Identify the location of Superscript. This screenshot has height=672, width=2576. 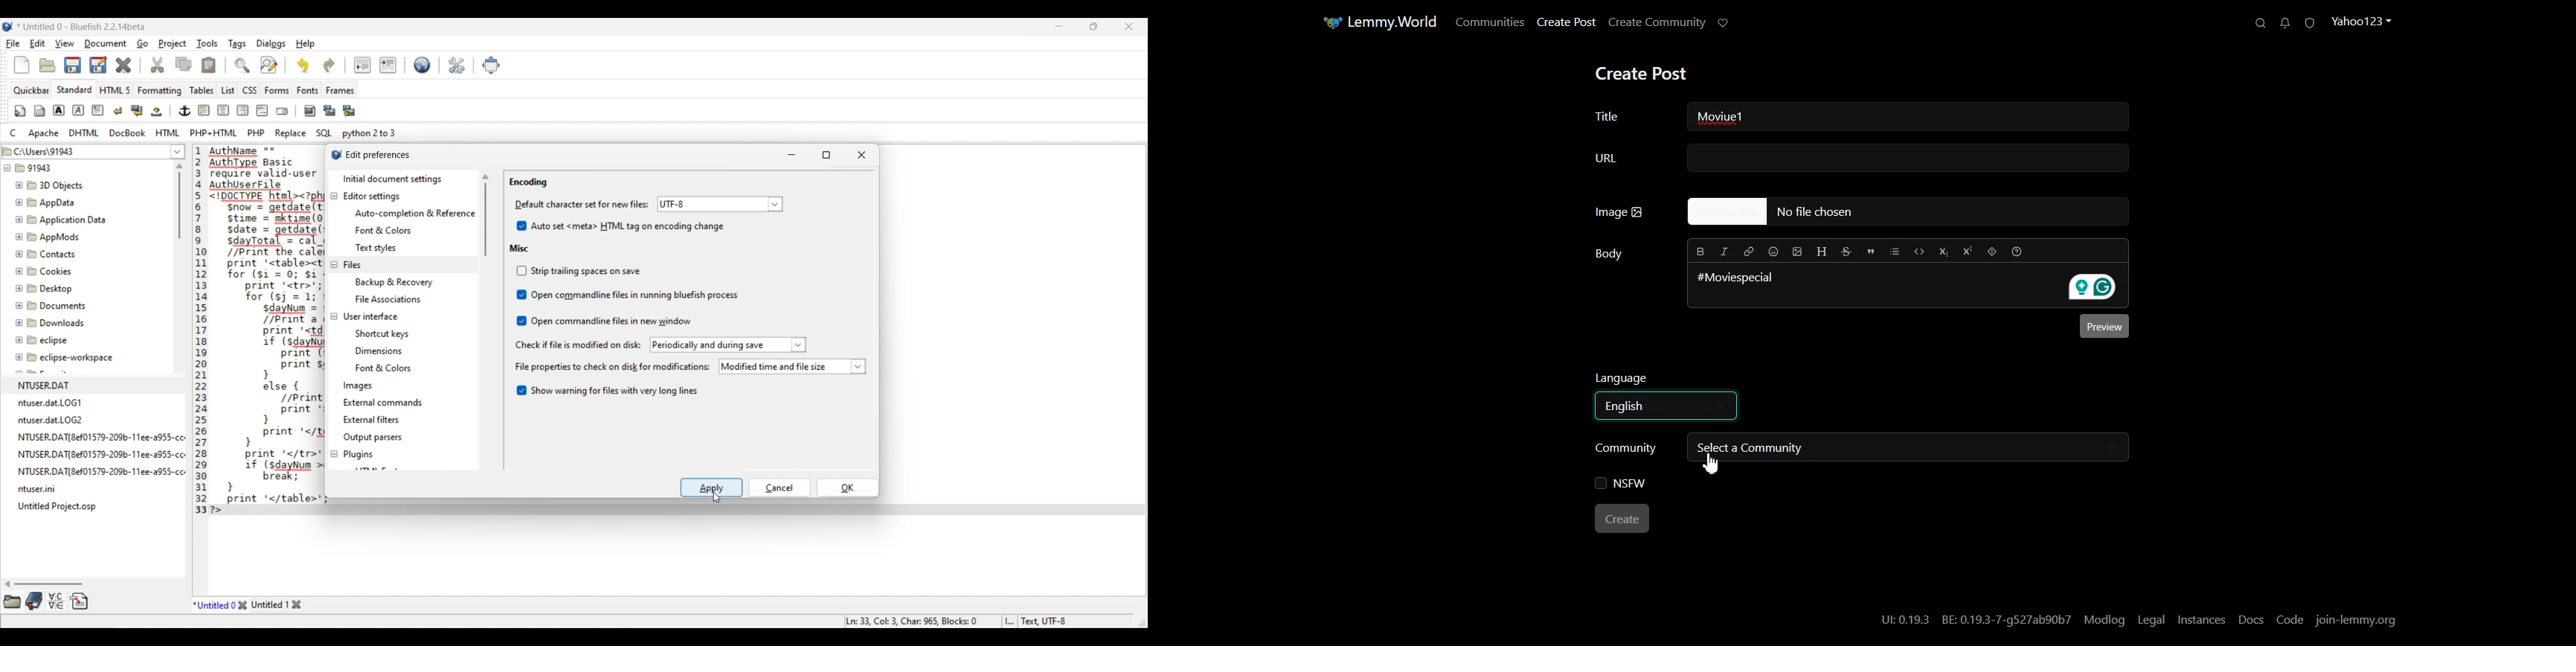
(1968, 251).